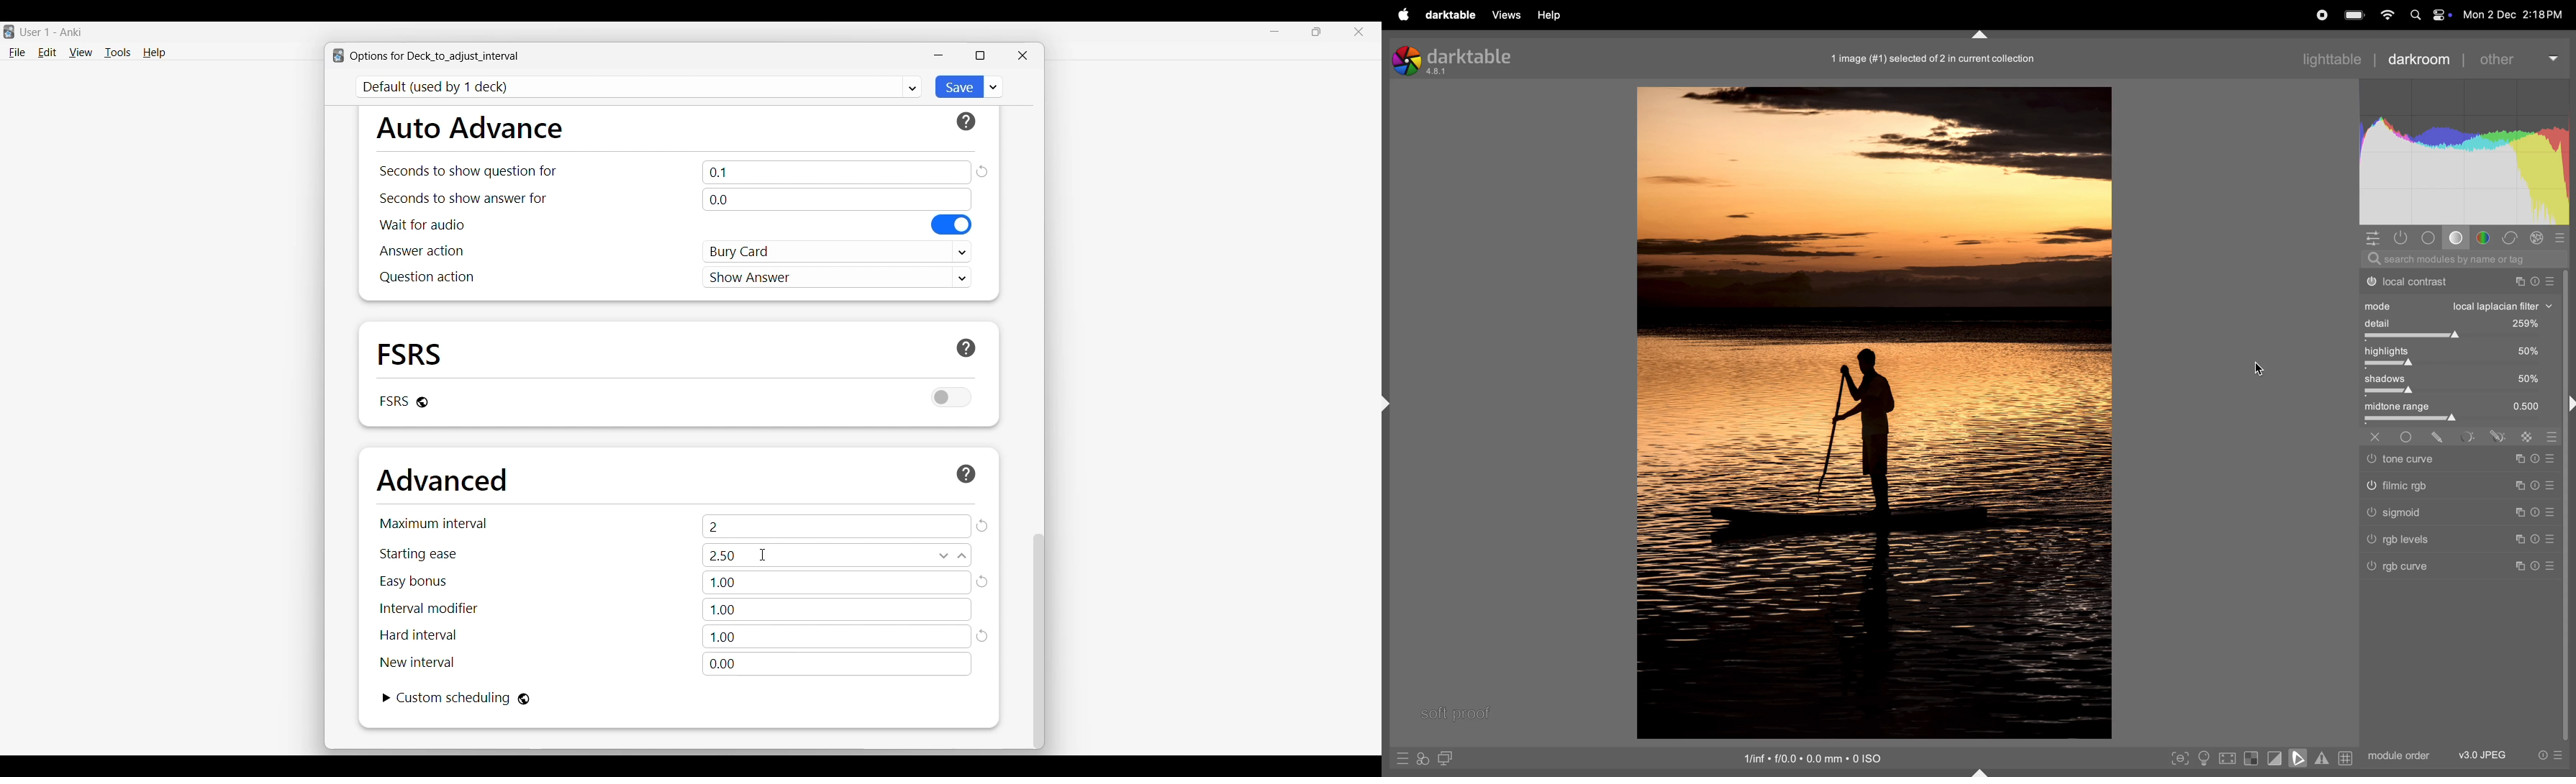  Describe the element at coordinates (47, 53) in the screenshot. I see `Edit menu` at that location.